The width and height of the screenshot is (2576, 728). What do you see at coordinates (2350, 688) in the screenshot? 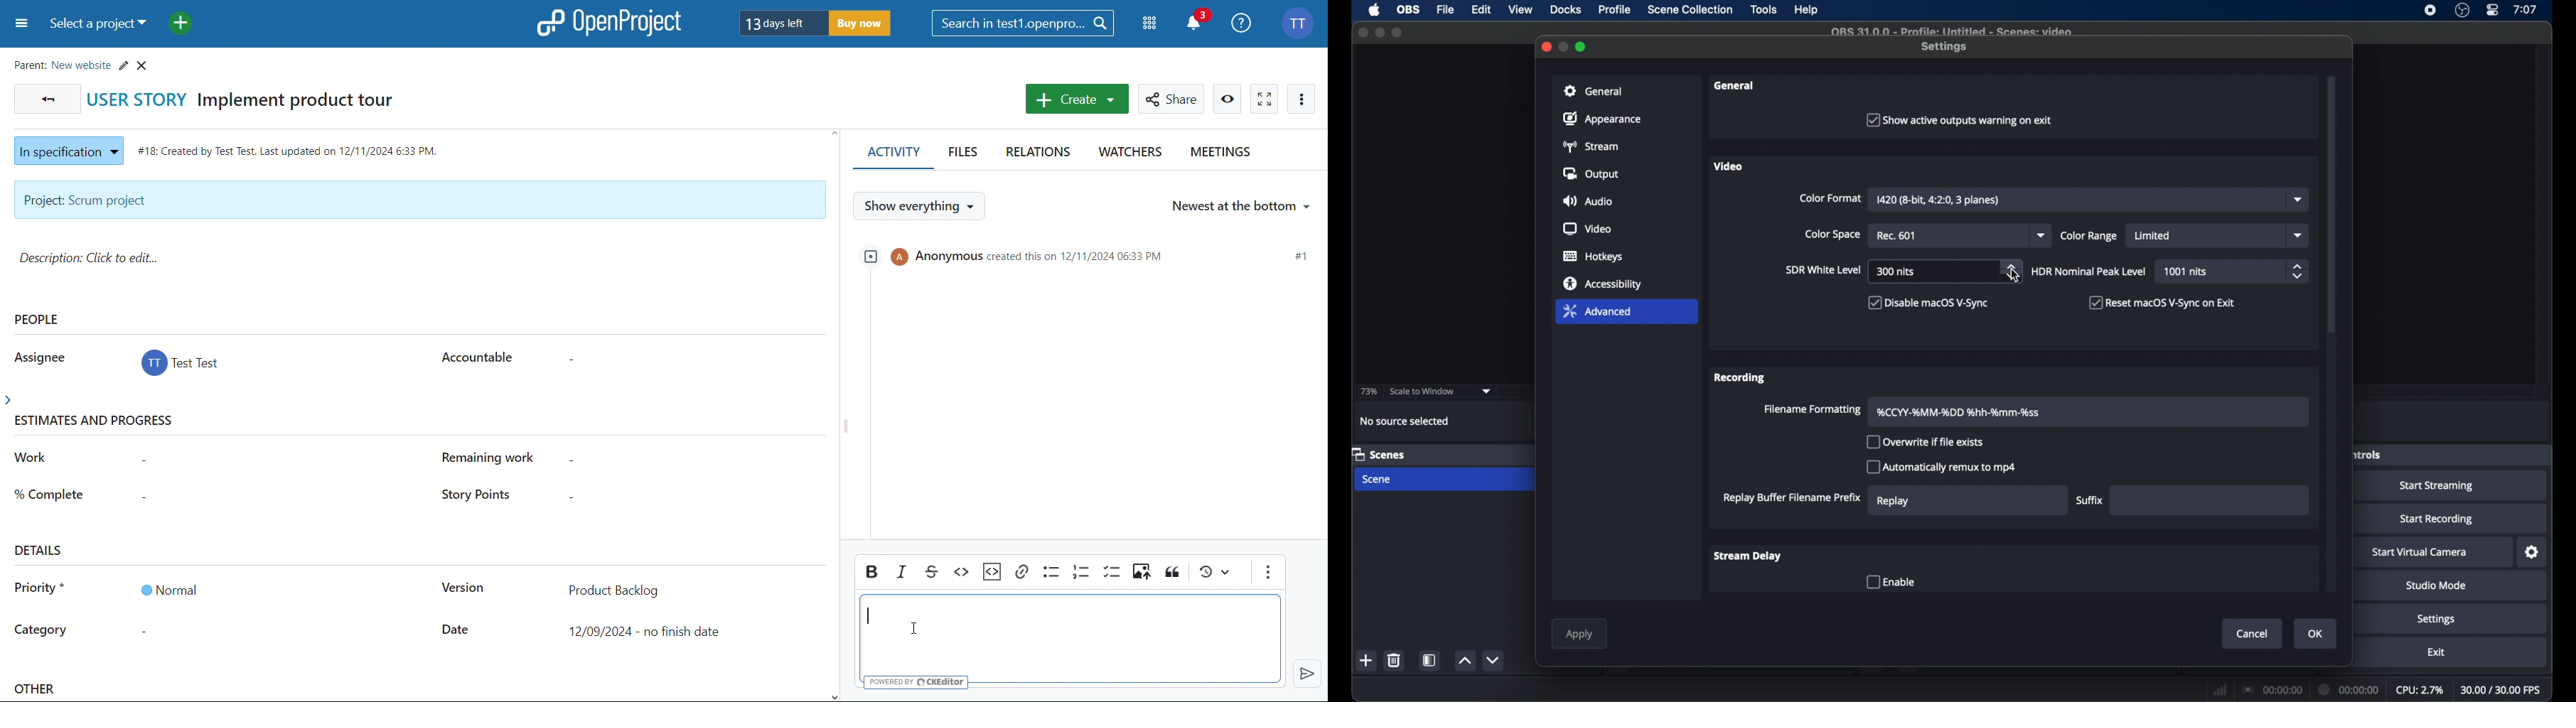
I see `duration` at bounding box center [2350, 688].